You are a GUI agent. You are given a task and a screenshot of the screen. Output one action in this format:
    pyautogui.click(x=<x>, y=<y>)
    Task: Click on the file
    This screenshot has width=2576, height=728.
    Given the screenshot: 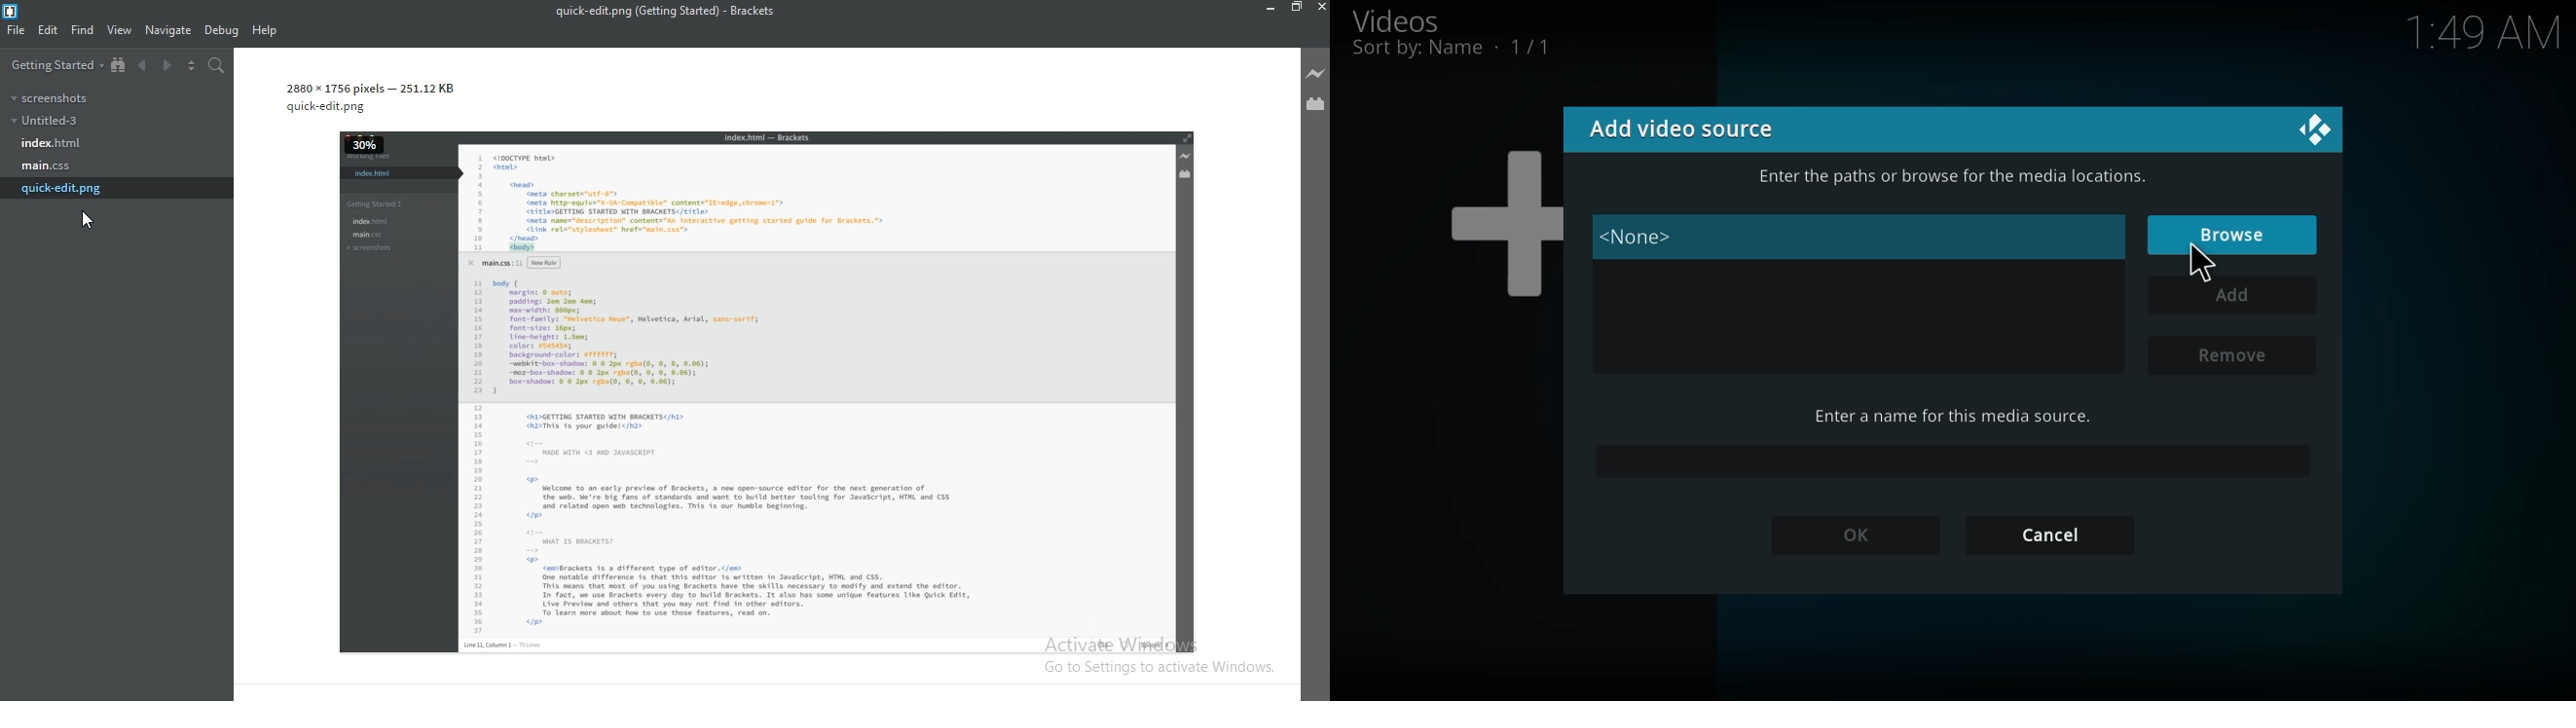 What is the action you would take?
    pyautogui.click(x=18, y=32)
    